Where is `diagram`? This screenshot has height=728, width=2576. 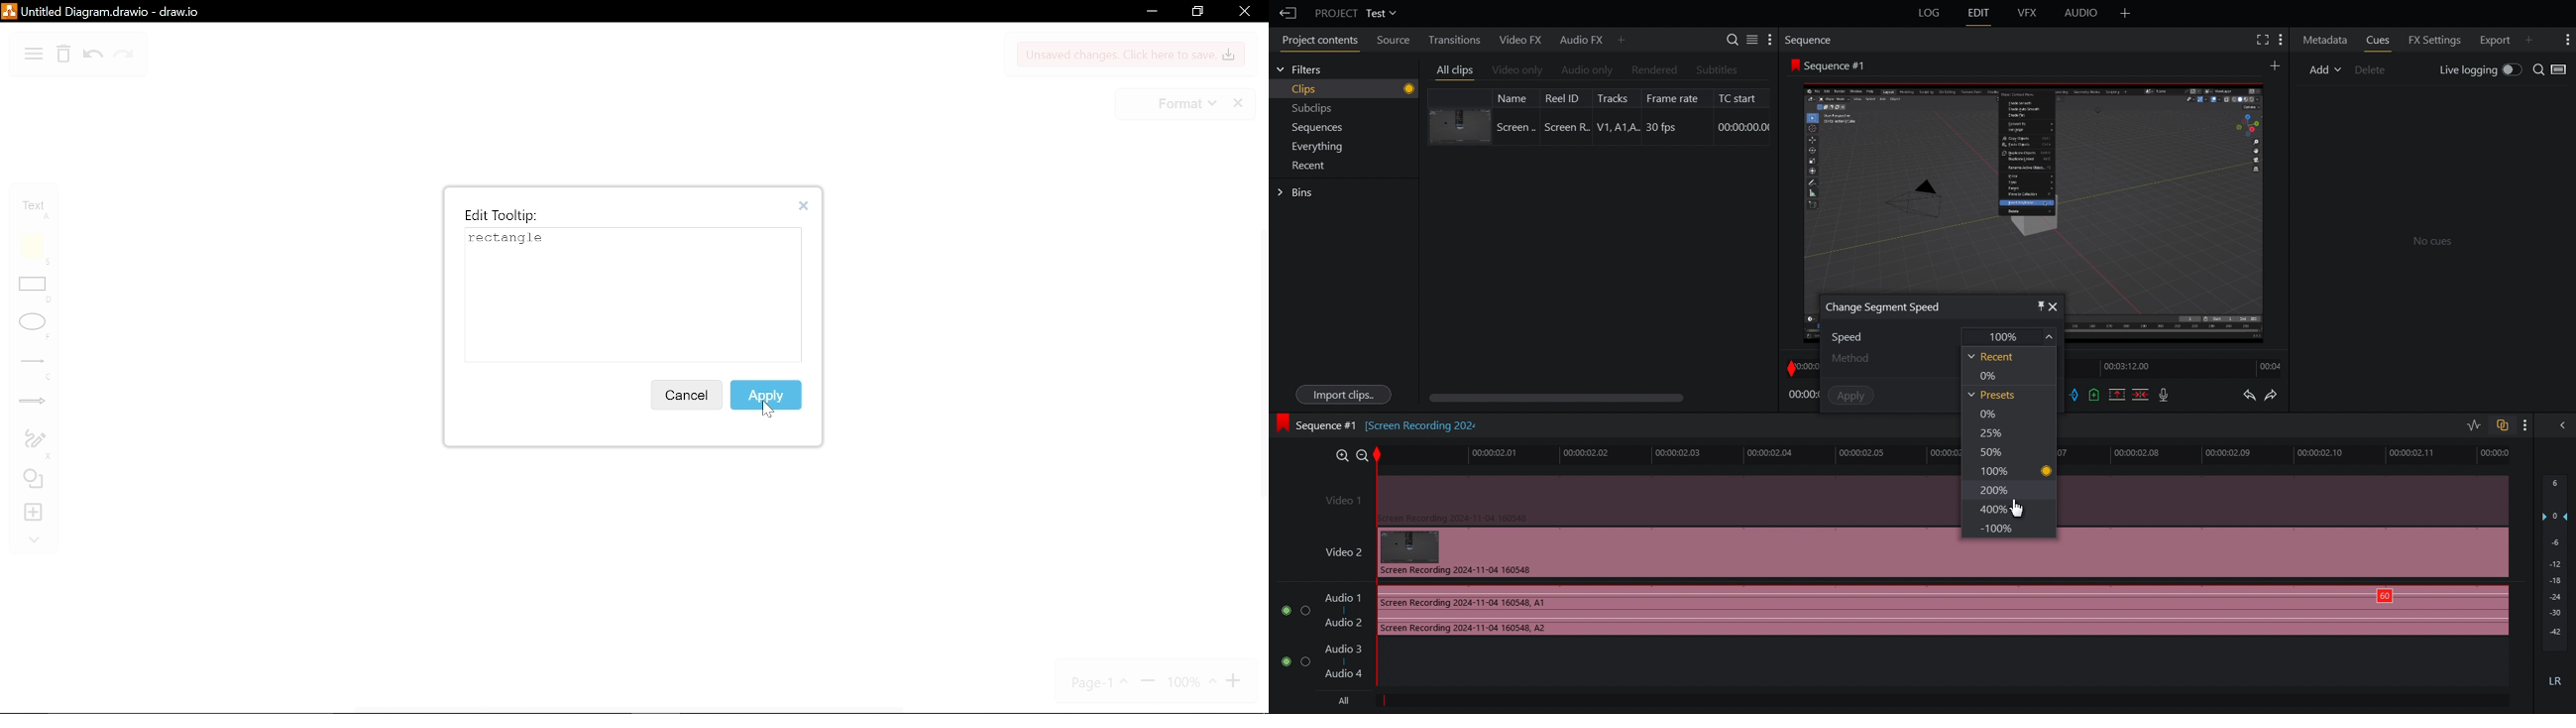 diagram is located at coordinates (34, 56).